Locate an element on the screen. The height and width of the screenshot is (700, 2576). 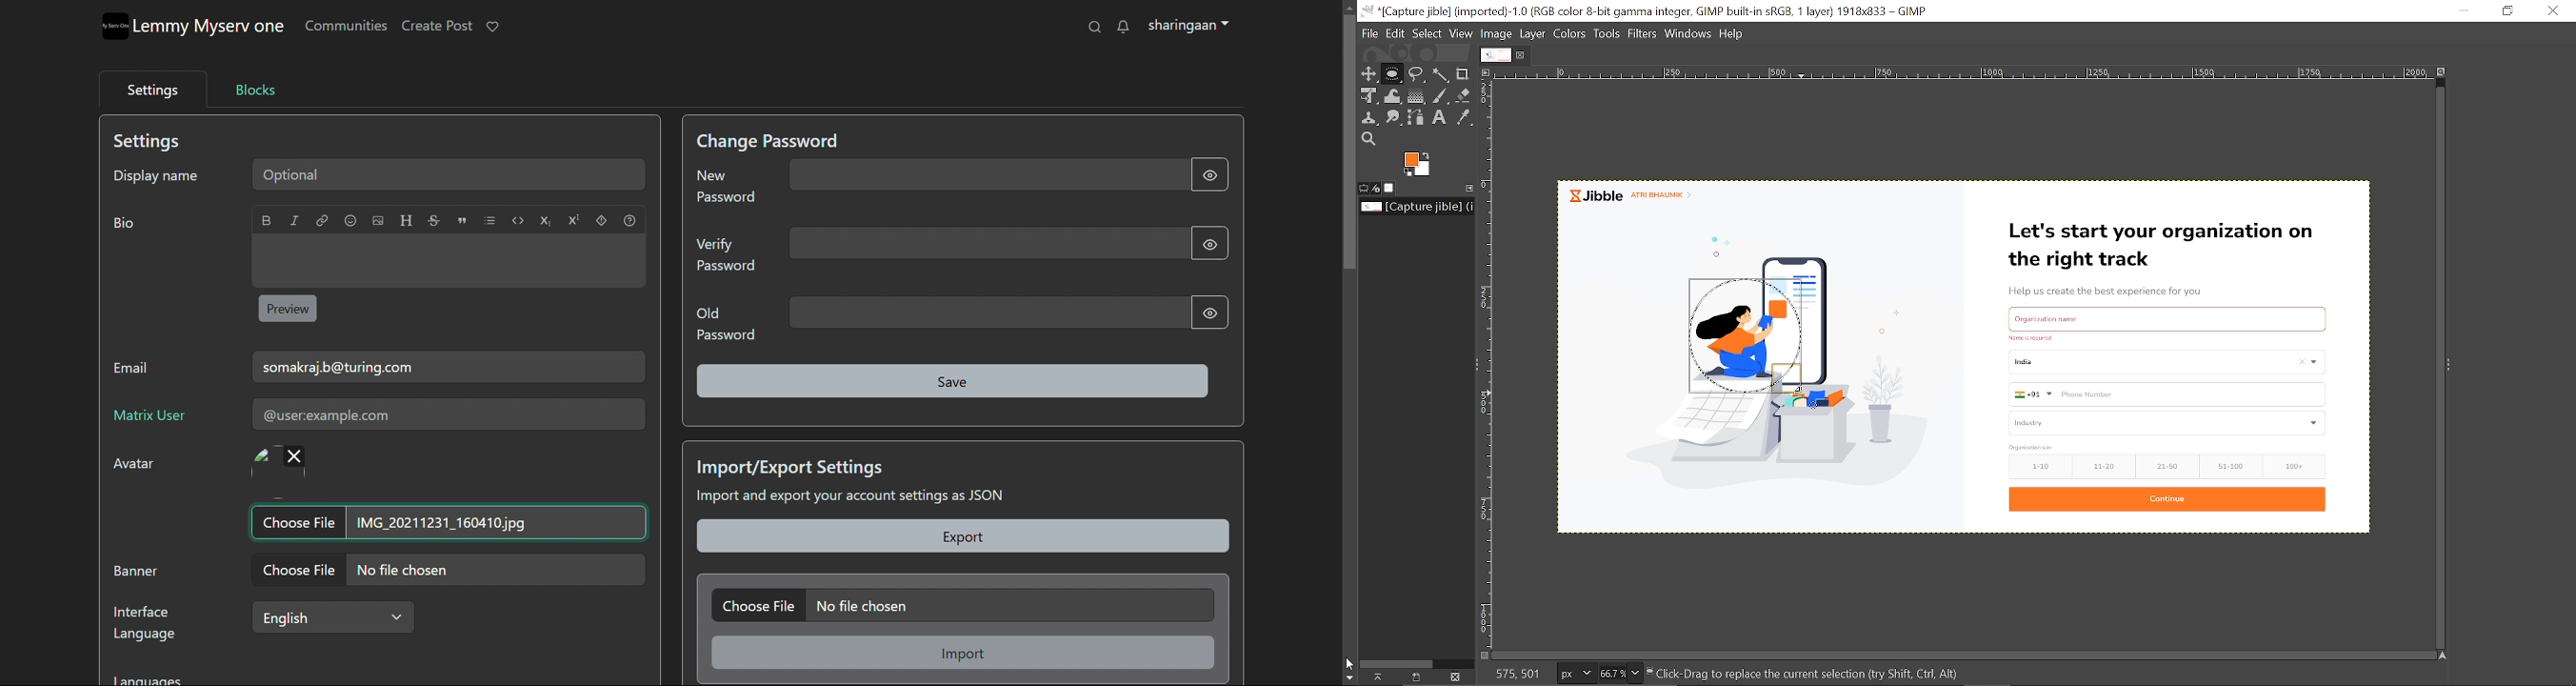
search is located at coordinates (1096, 26).